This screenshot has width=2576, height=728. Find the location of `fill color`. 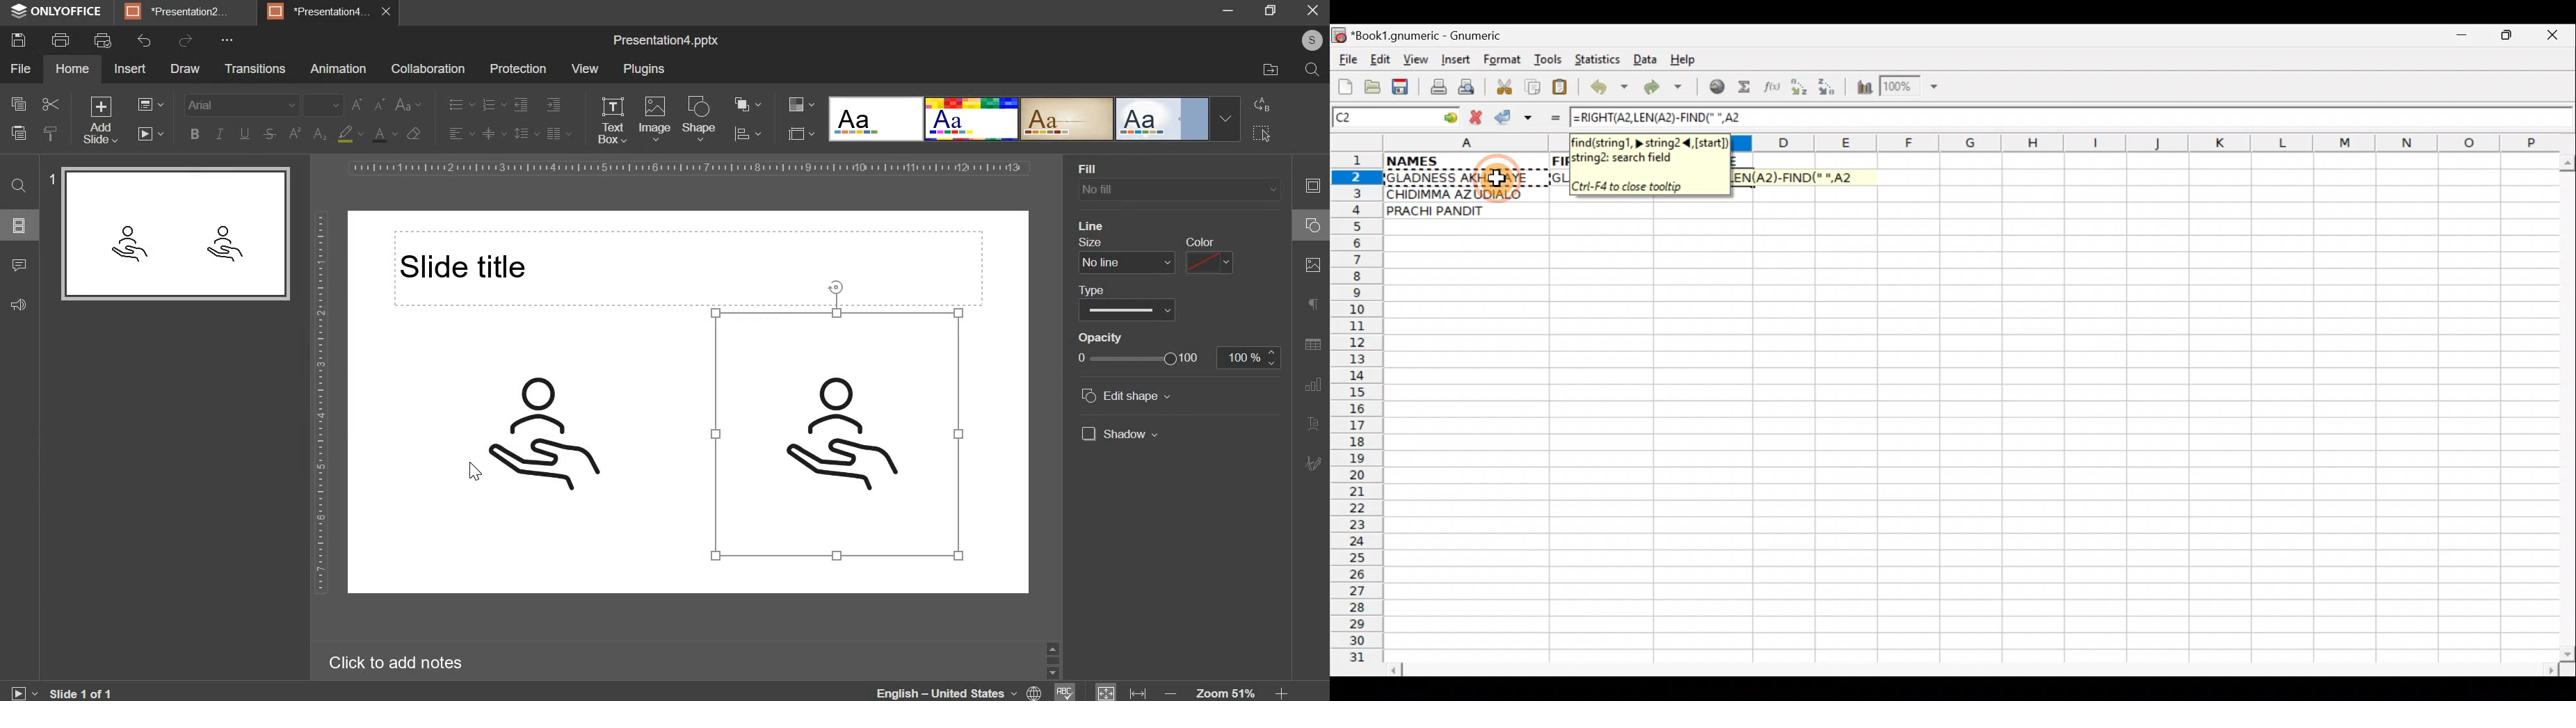

fill color is located at coordinates (1104, 223).